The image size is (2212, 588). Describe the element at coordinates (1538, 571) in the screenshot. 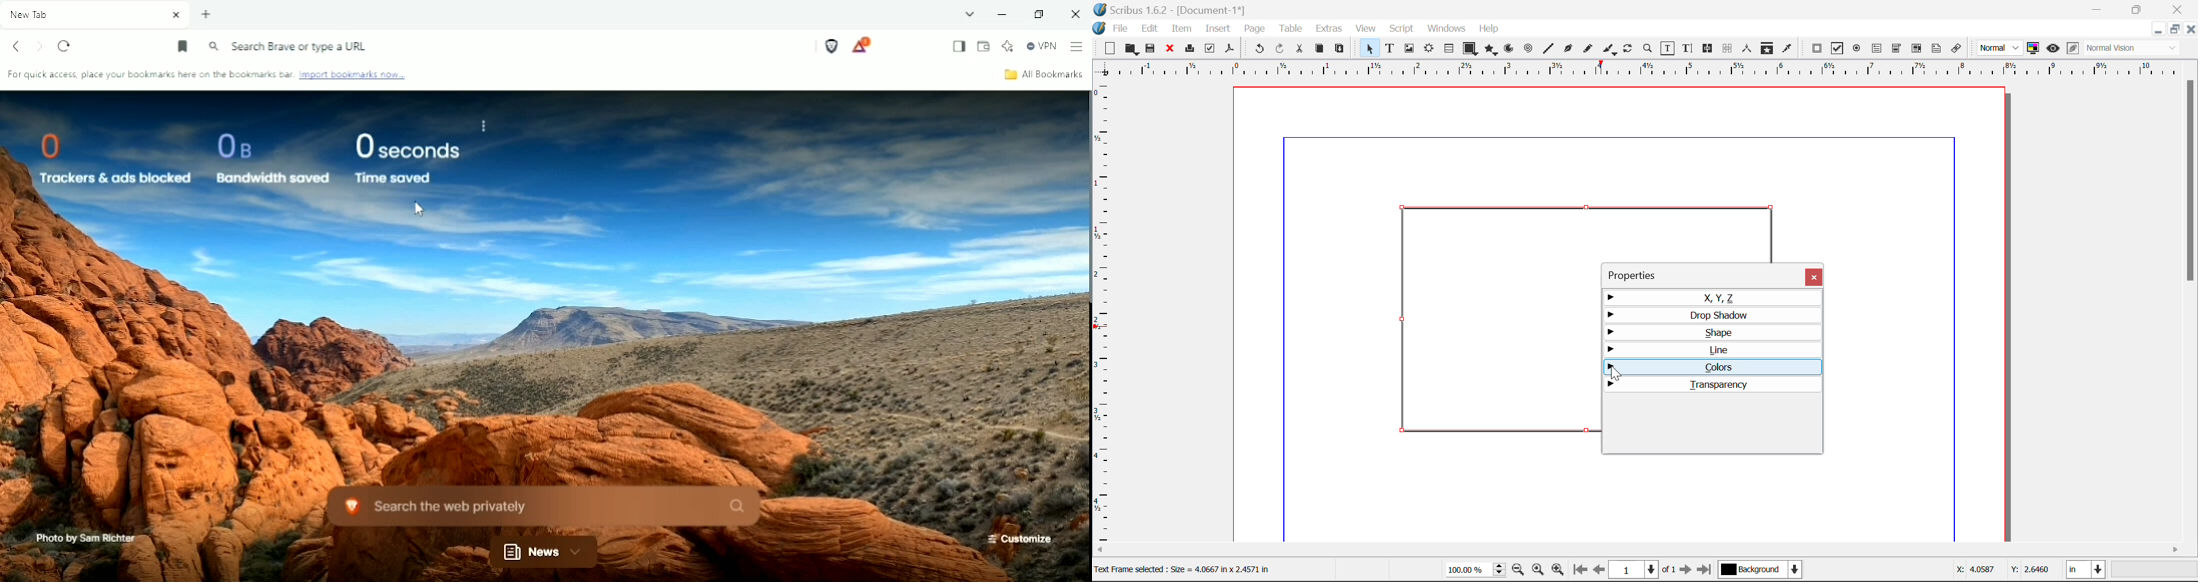

I see `Zoom to 100%` at that location.